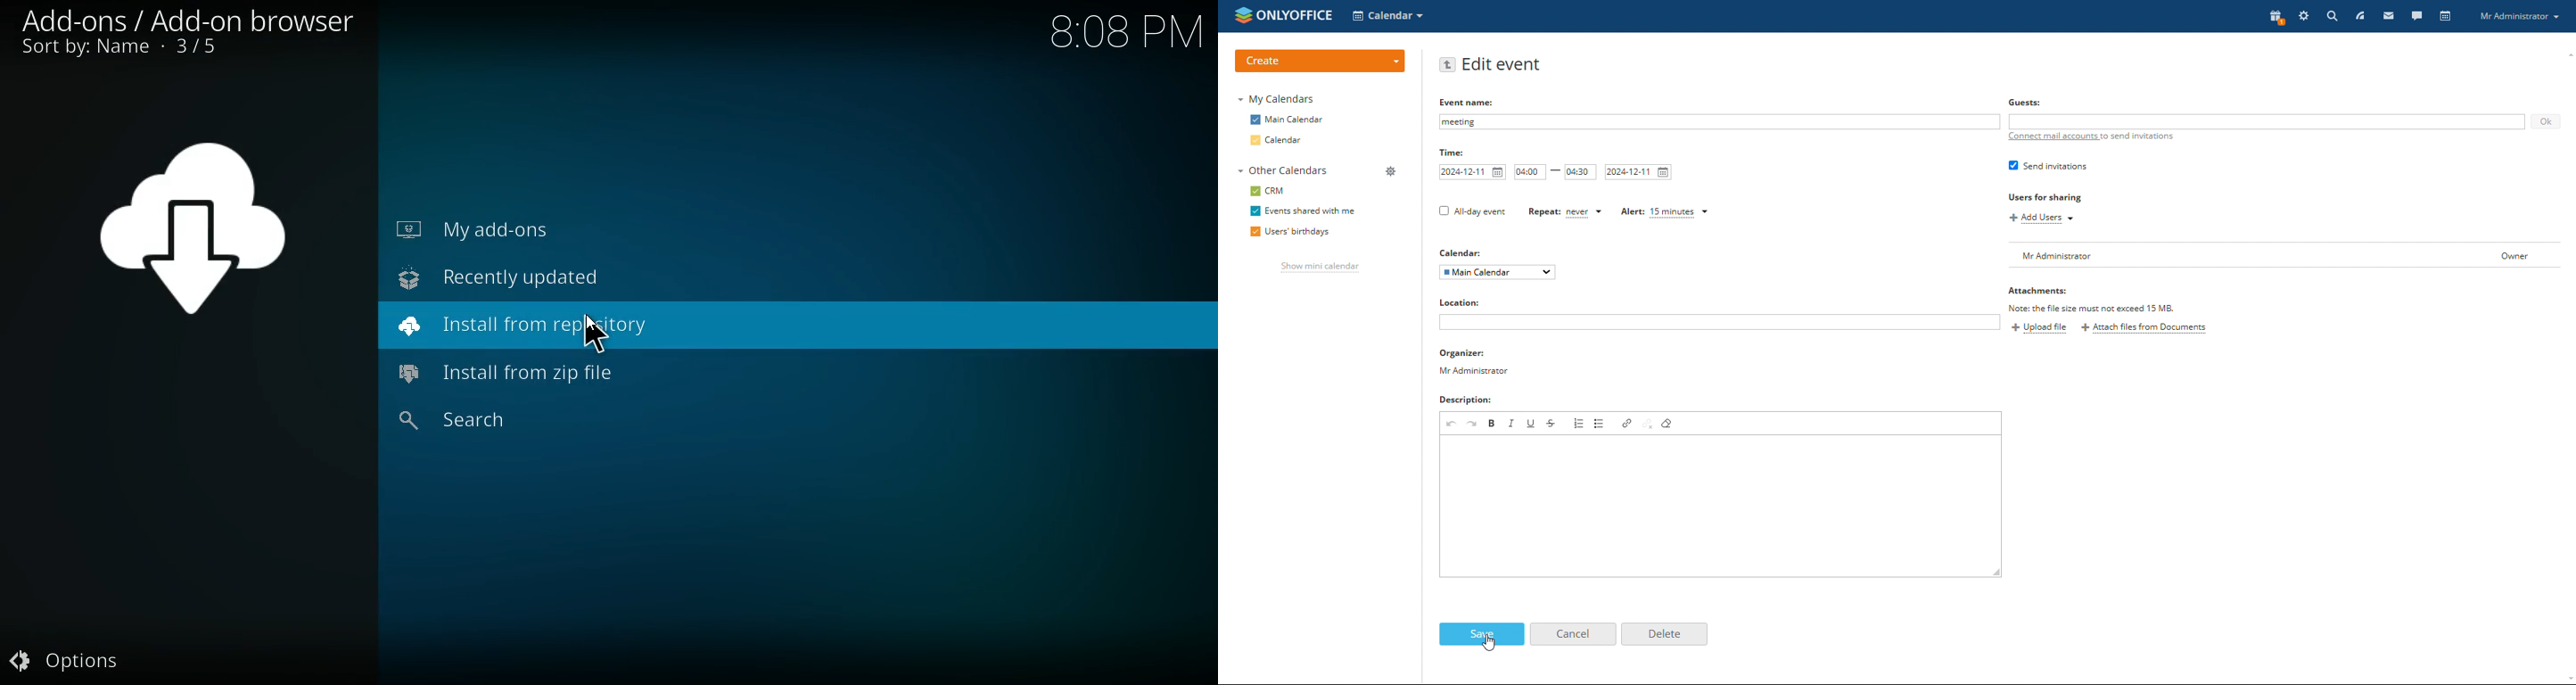 The width and height of the screenshot is (2576, 700). Describe the element at coordinates (1564, 212) in the screenshot. I see `event repetition` at that location.